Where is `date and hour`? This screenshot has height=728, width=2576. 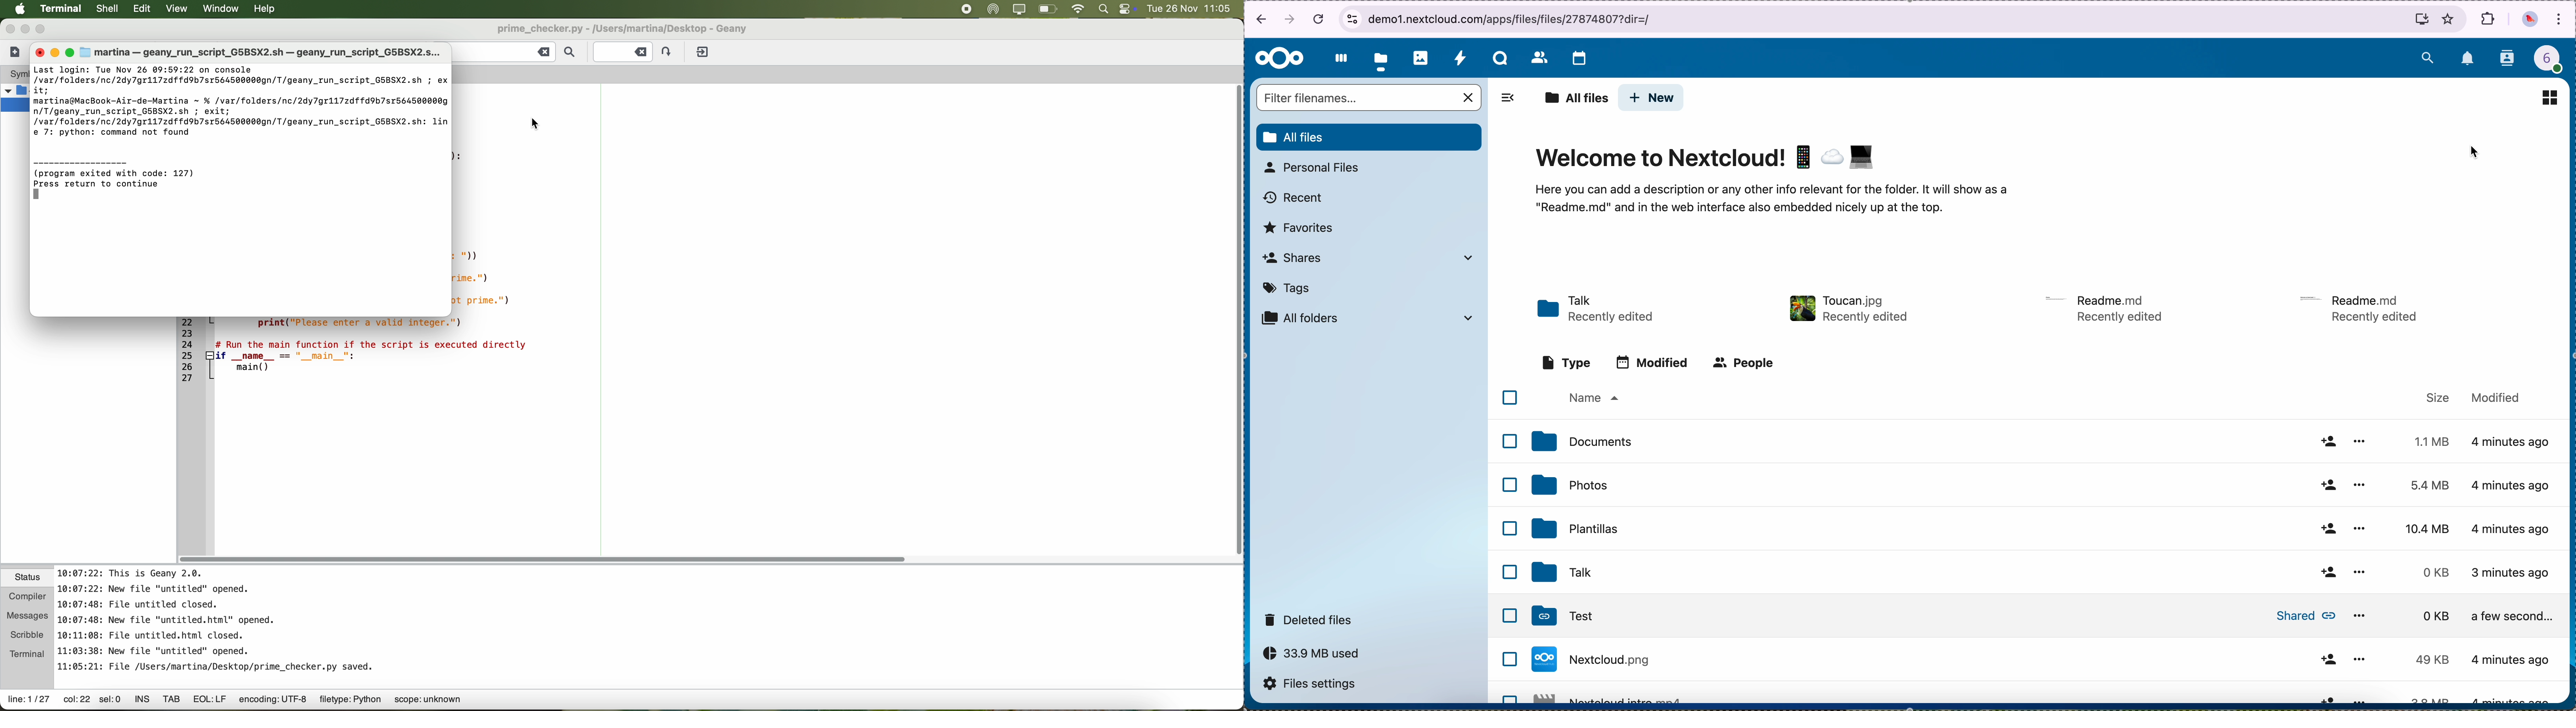 date and hour is located at coordinates (1193, 9).